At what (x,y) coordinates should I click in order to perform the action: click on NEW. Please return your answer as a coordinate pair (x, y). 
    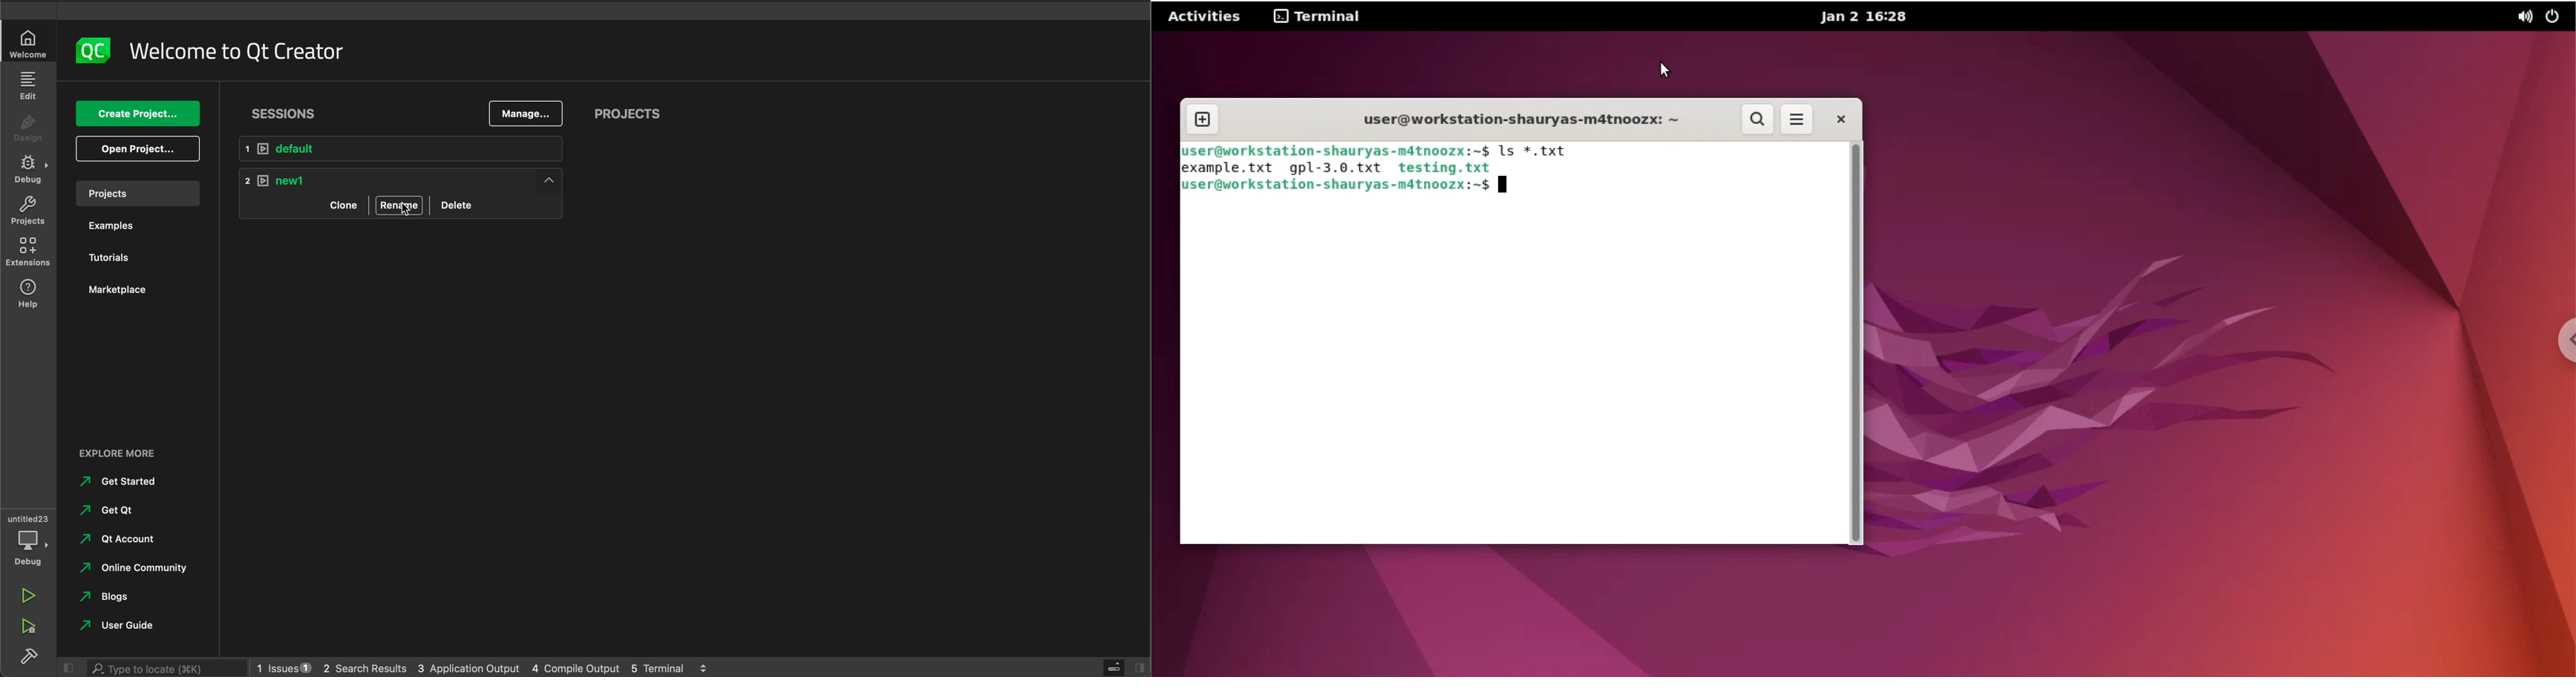
    Looking at the image, I should click on (407, 179).